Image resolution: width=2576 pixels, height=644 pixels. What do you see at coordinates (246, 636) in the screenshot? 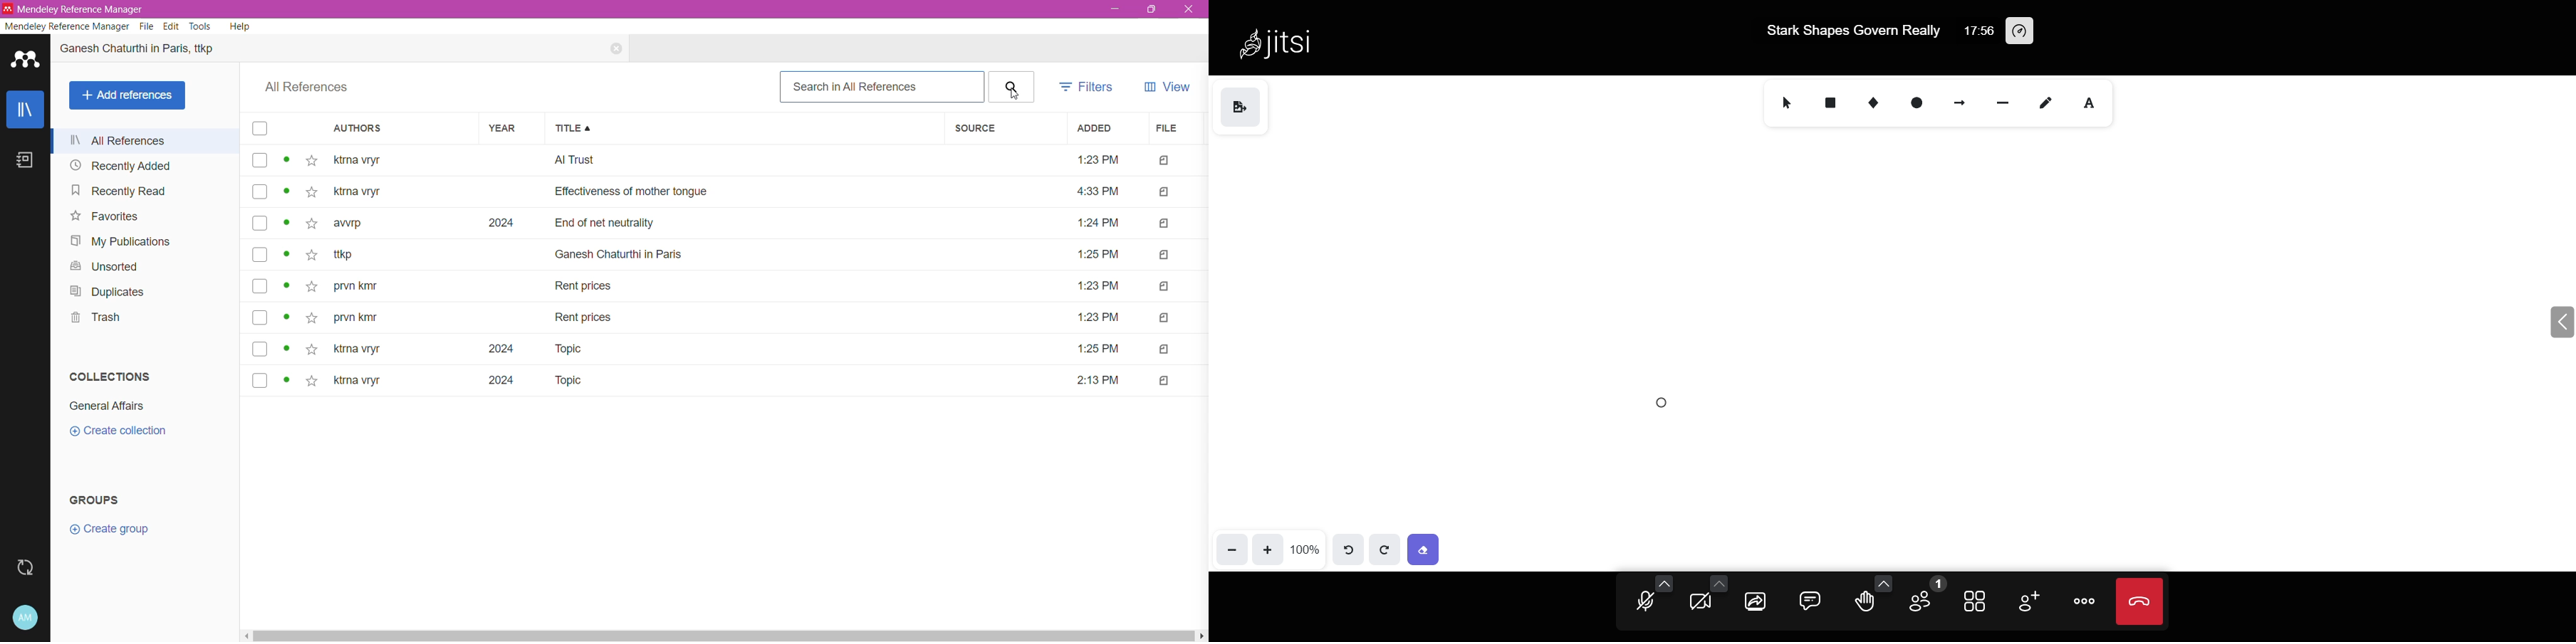
I see `move left` at bounding box center [246, 636].